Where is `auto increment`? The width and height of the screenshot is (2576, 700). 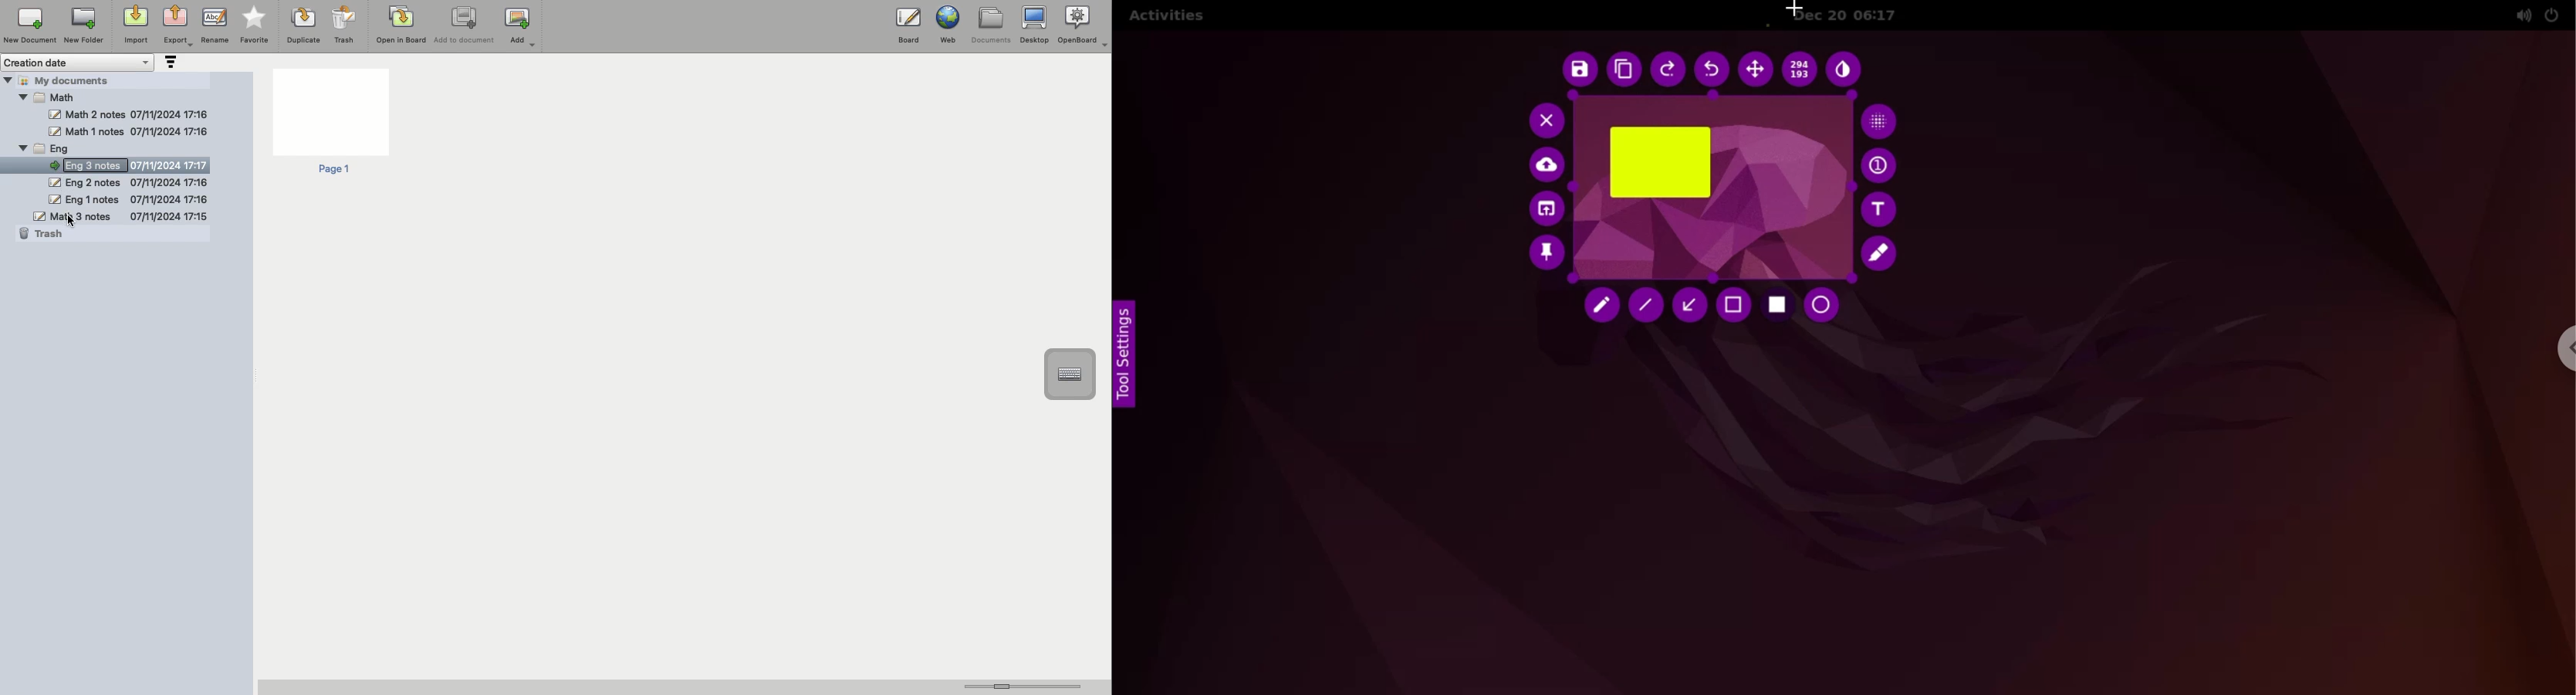 auto increment is located at coordinates (1881, 165).